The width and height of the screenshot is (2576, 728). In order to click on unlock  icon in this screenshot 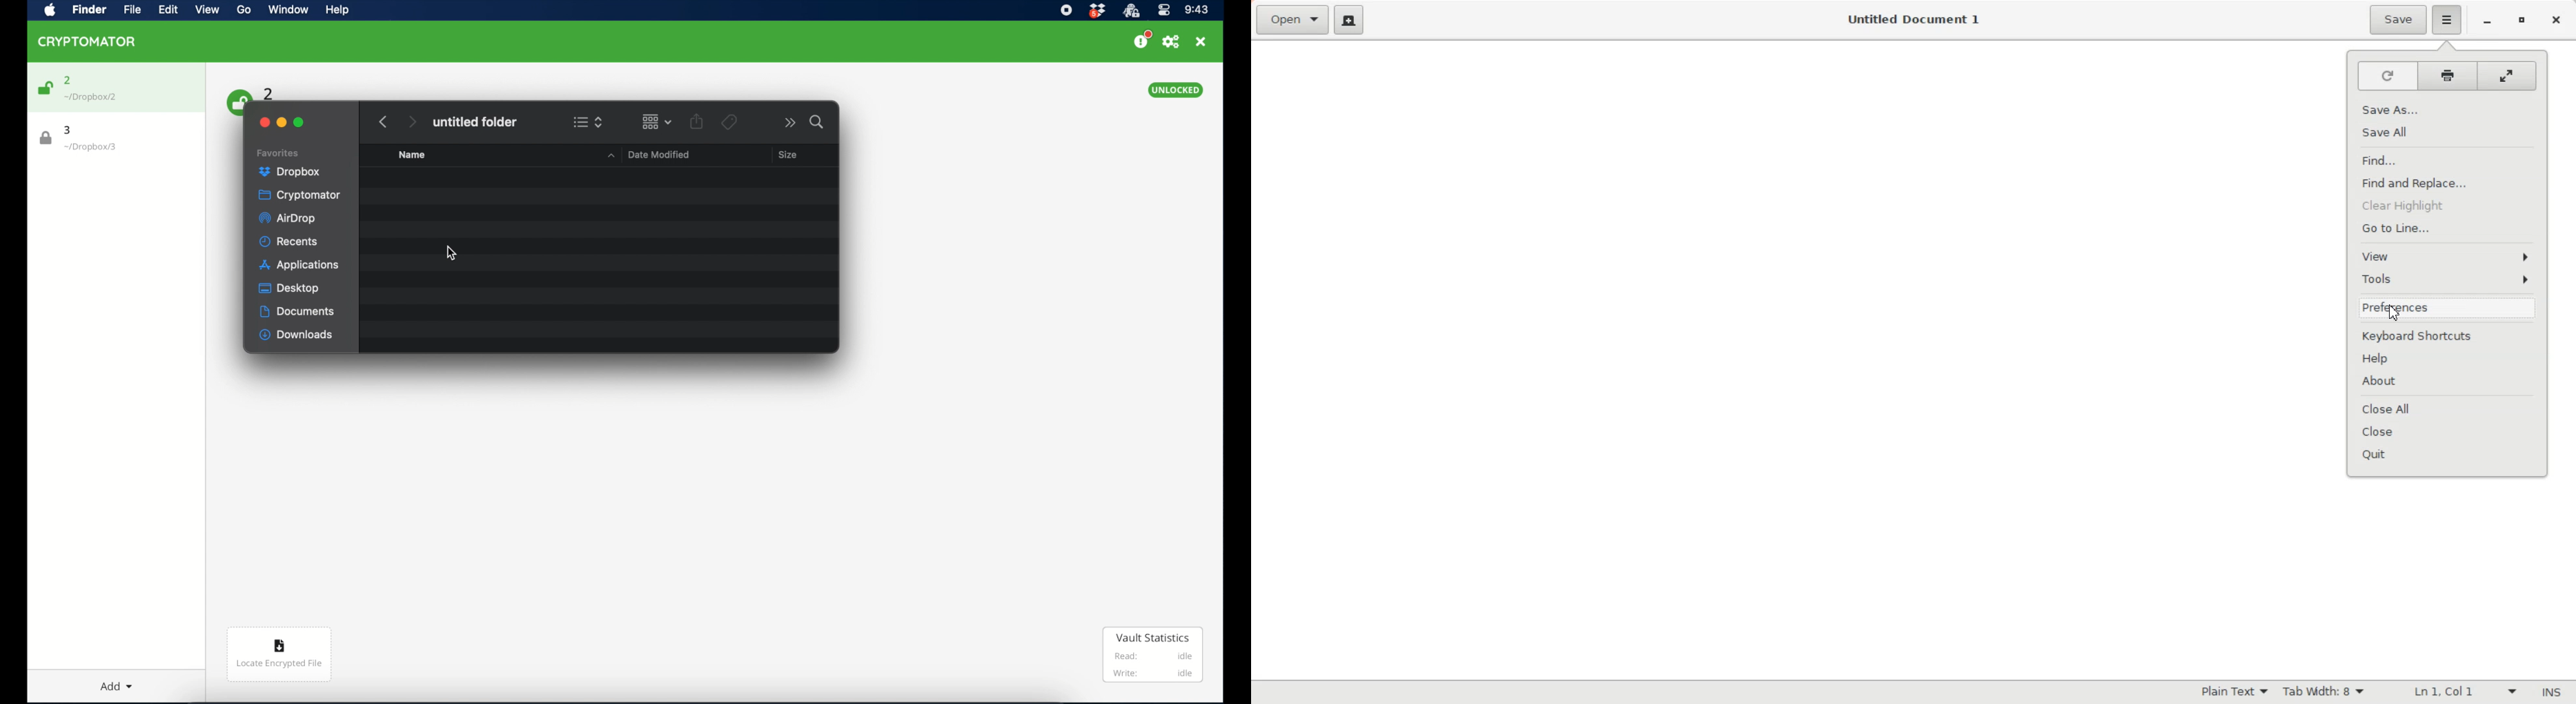, I will do `click(44, 88)`.